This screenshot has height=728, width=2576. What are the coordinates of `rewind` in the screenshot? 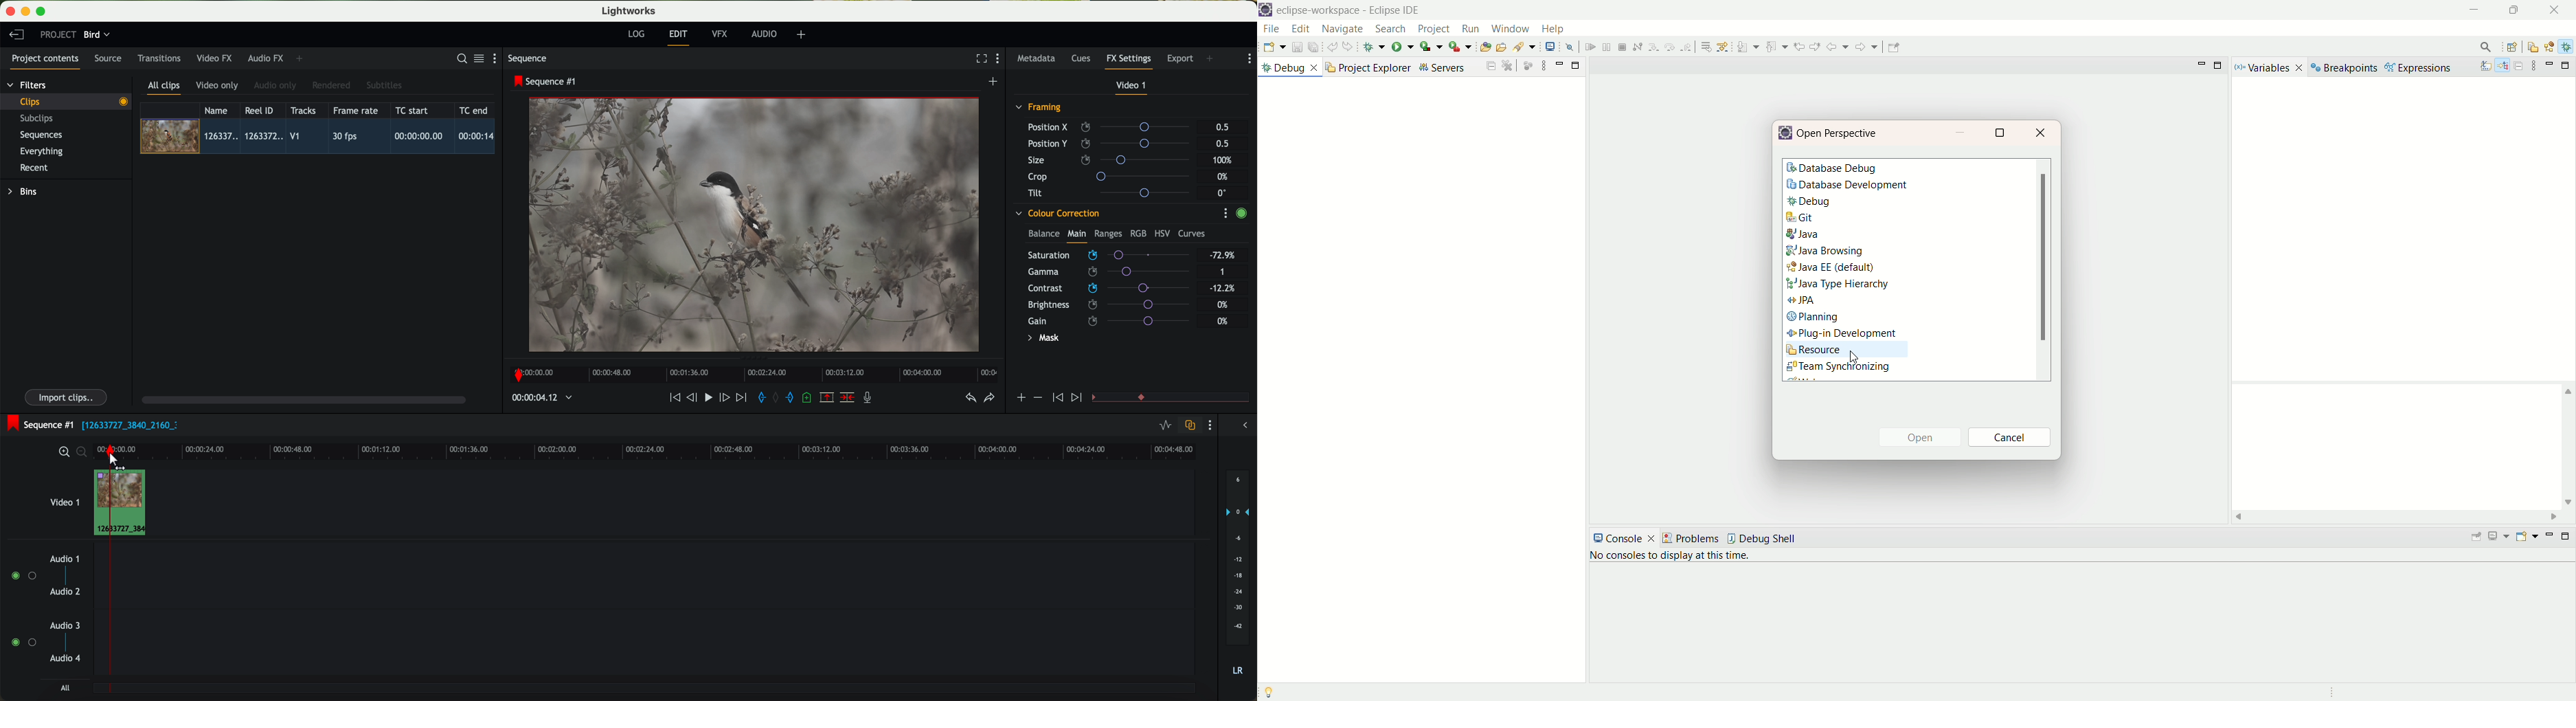 It's located at (674, 398).